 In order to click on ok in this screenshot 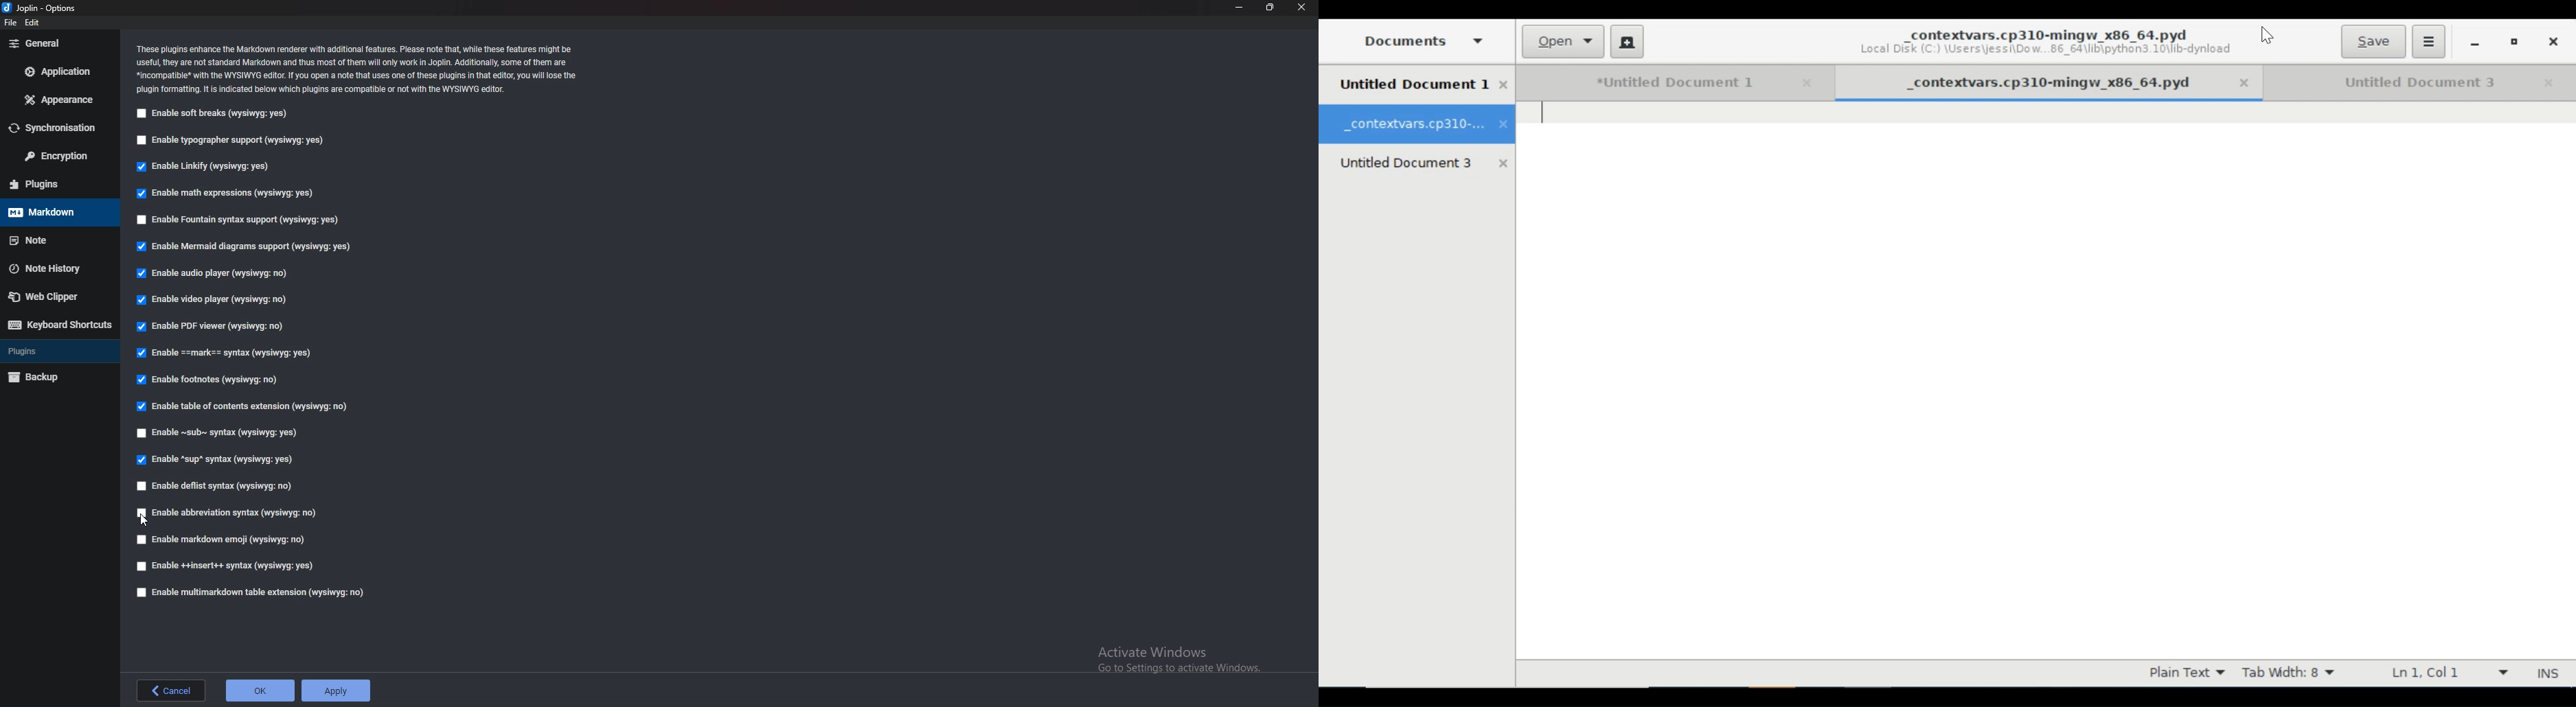, I will do `click(258, 688)`.